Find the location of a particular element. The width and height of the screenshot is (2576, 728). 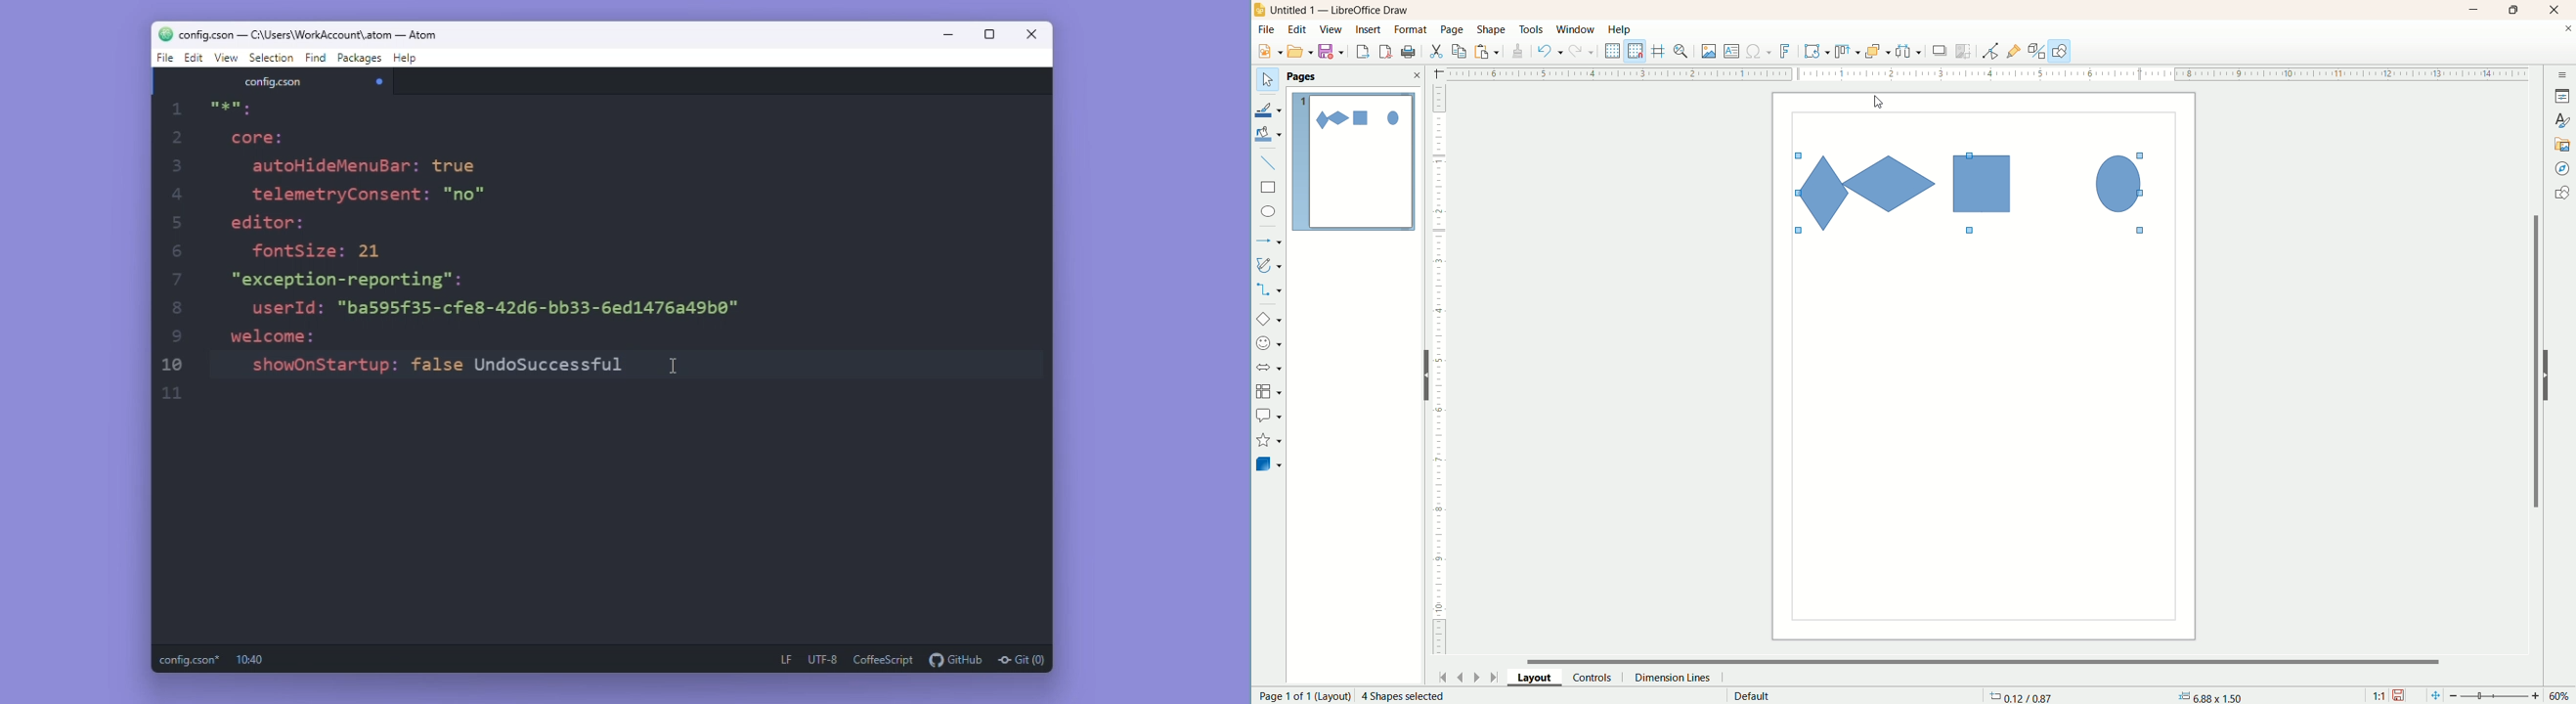

minimize is located at coordinates (2475, 10).